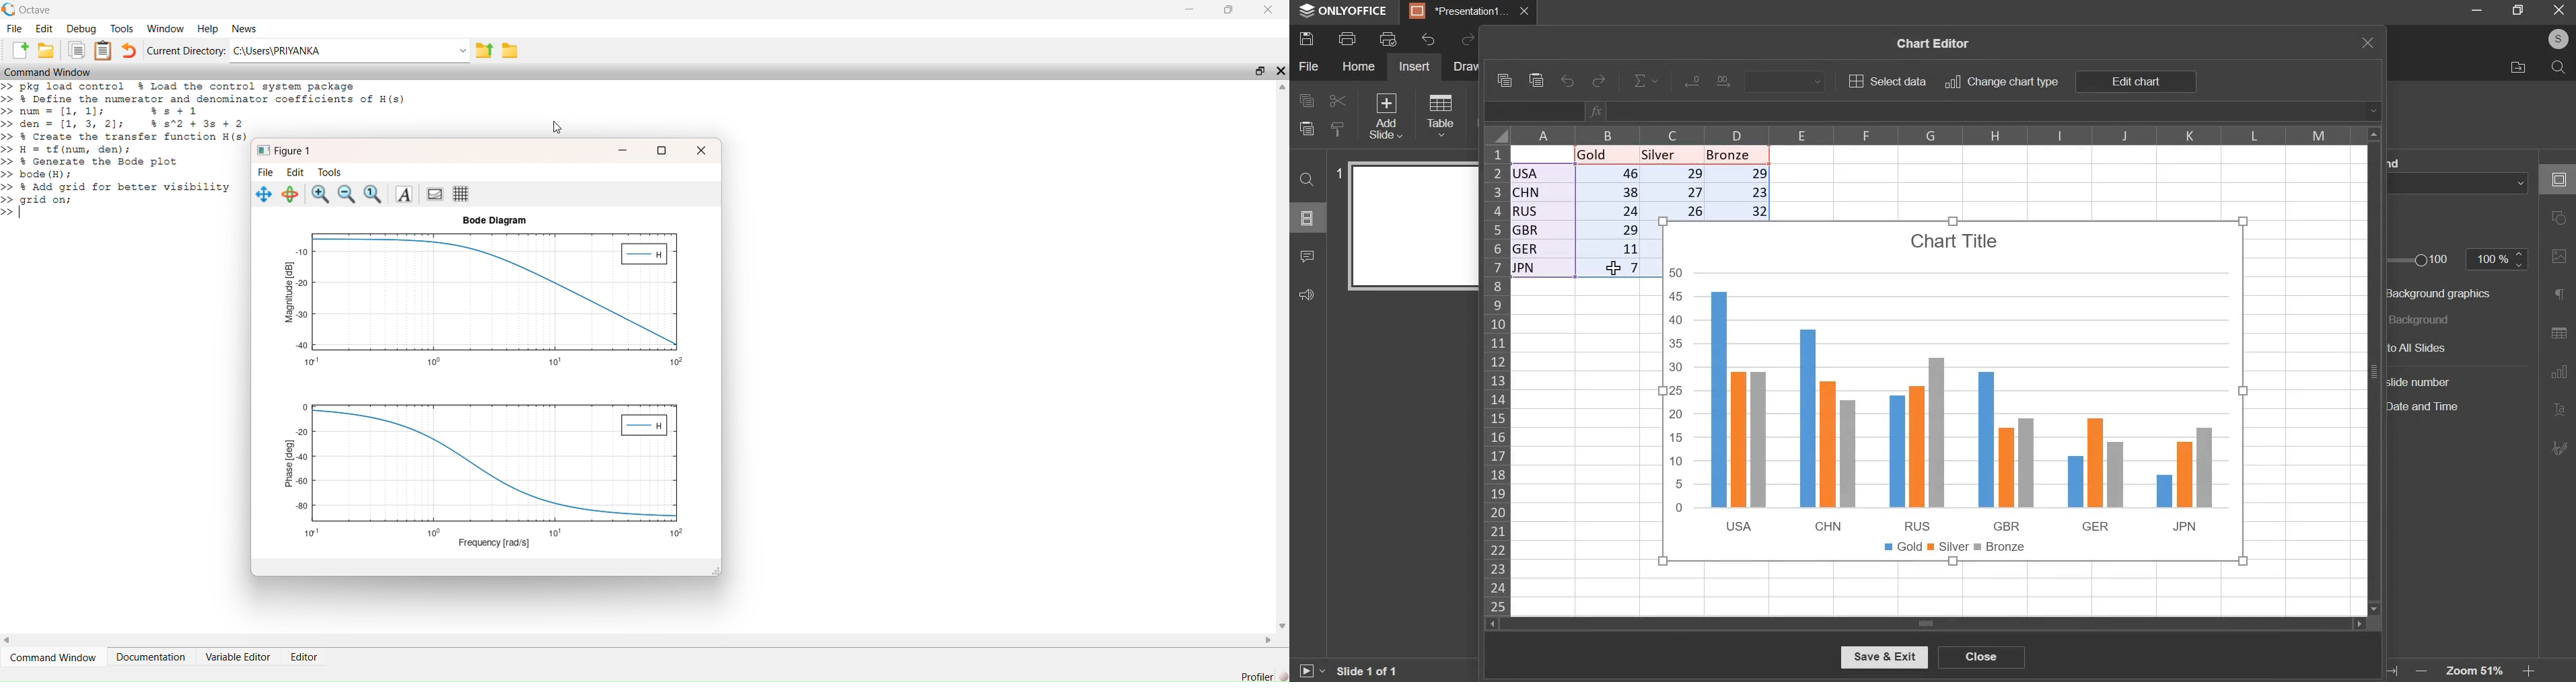 The height and width of the screenshot is (700, 2576). What do you see at coordinates (1307, 180) in the screenshot?
I see `find` at bounding box center [1307, 180].